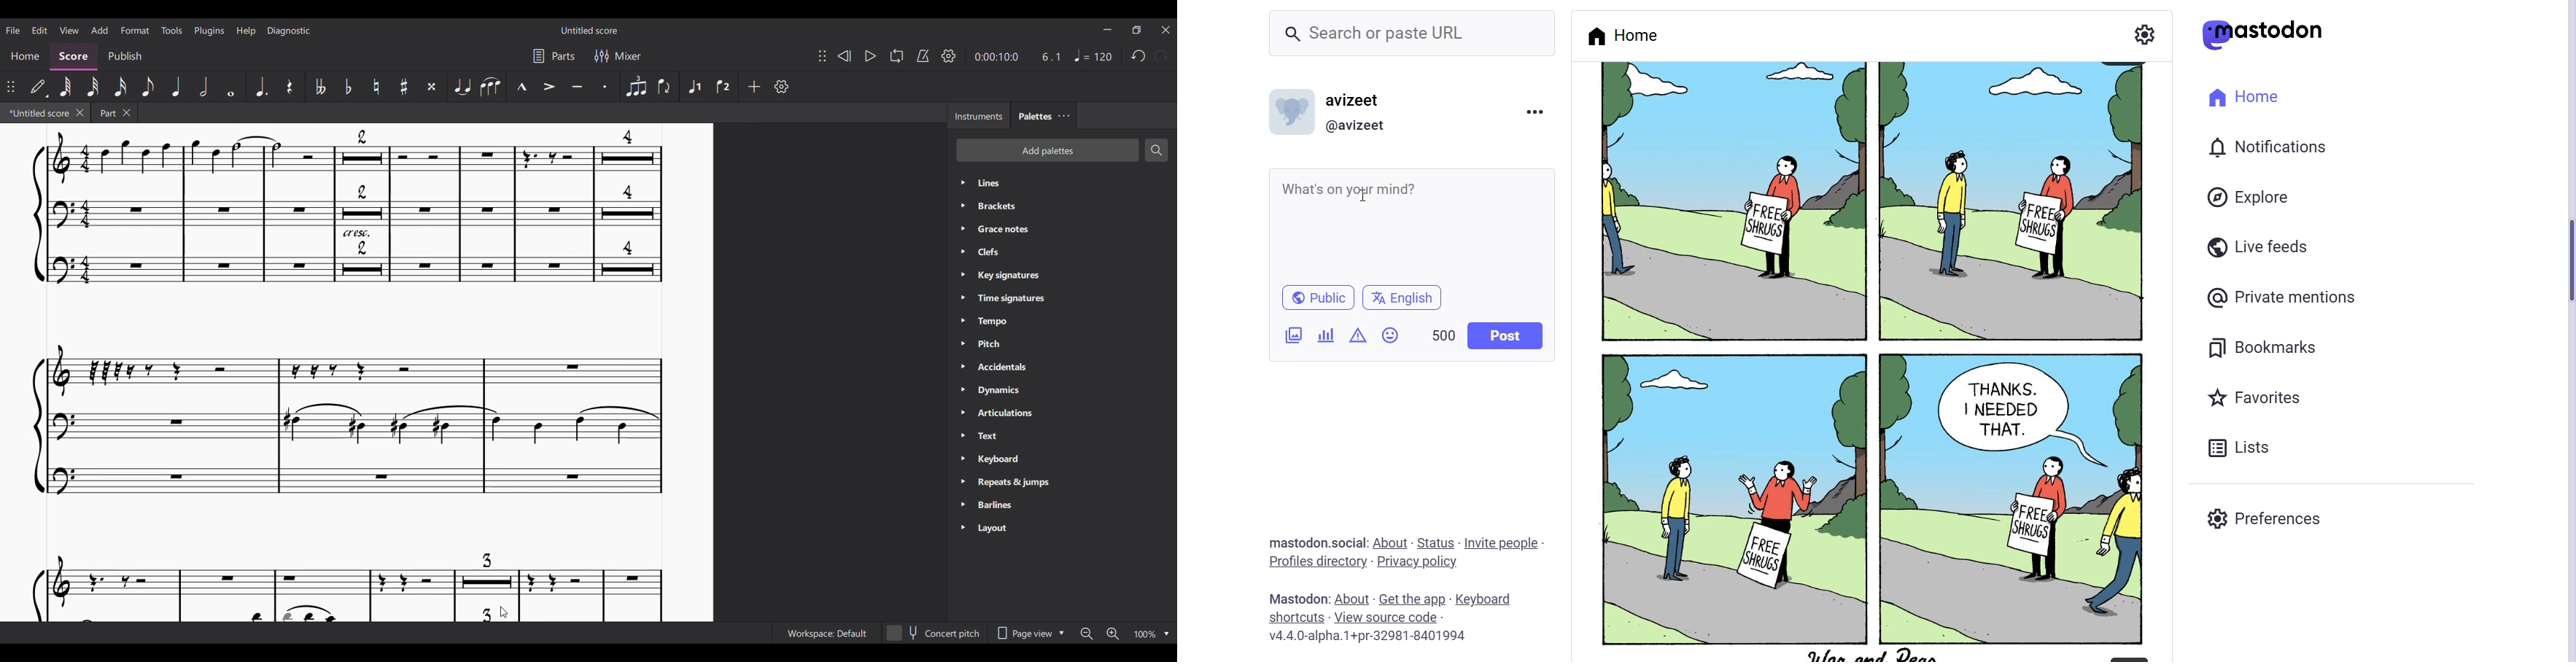 This screenshot has width=2576, height=672. I want to click on Get the app, so click(1411, 599).